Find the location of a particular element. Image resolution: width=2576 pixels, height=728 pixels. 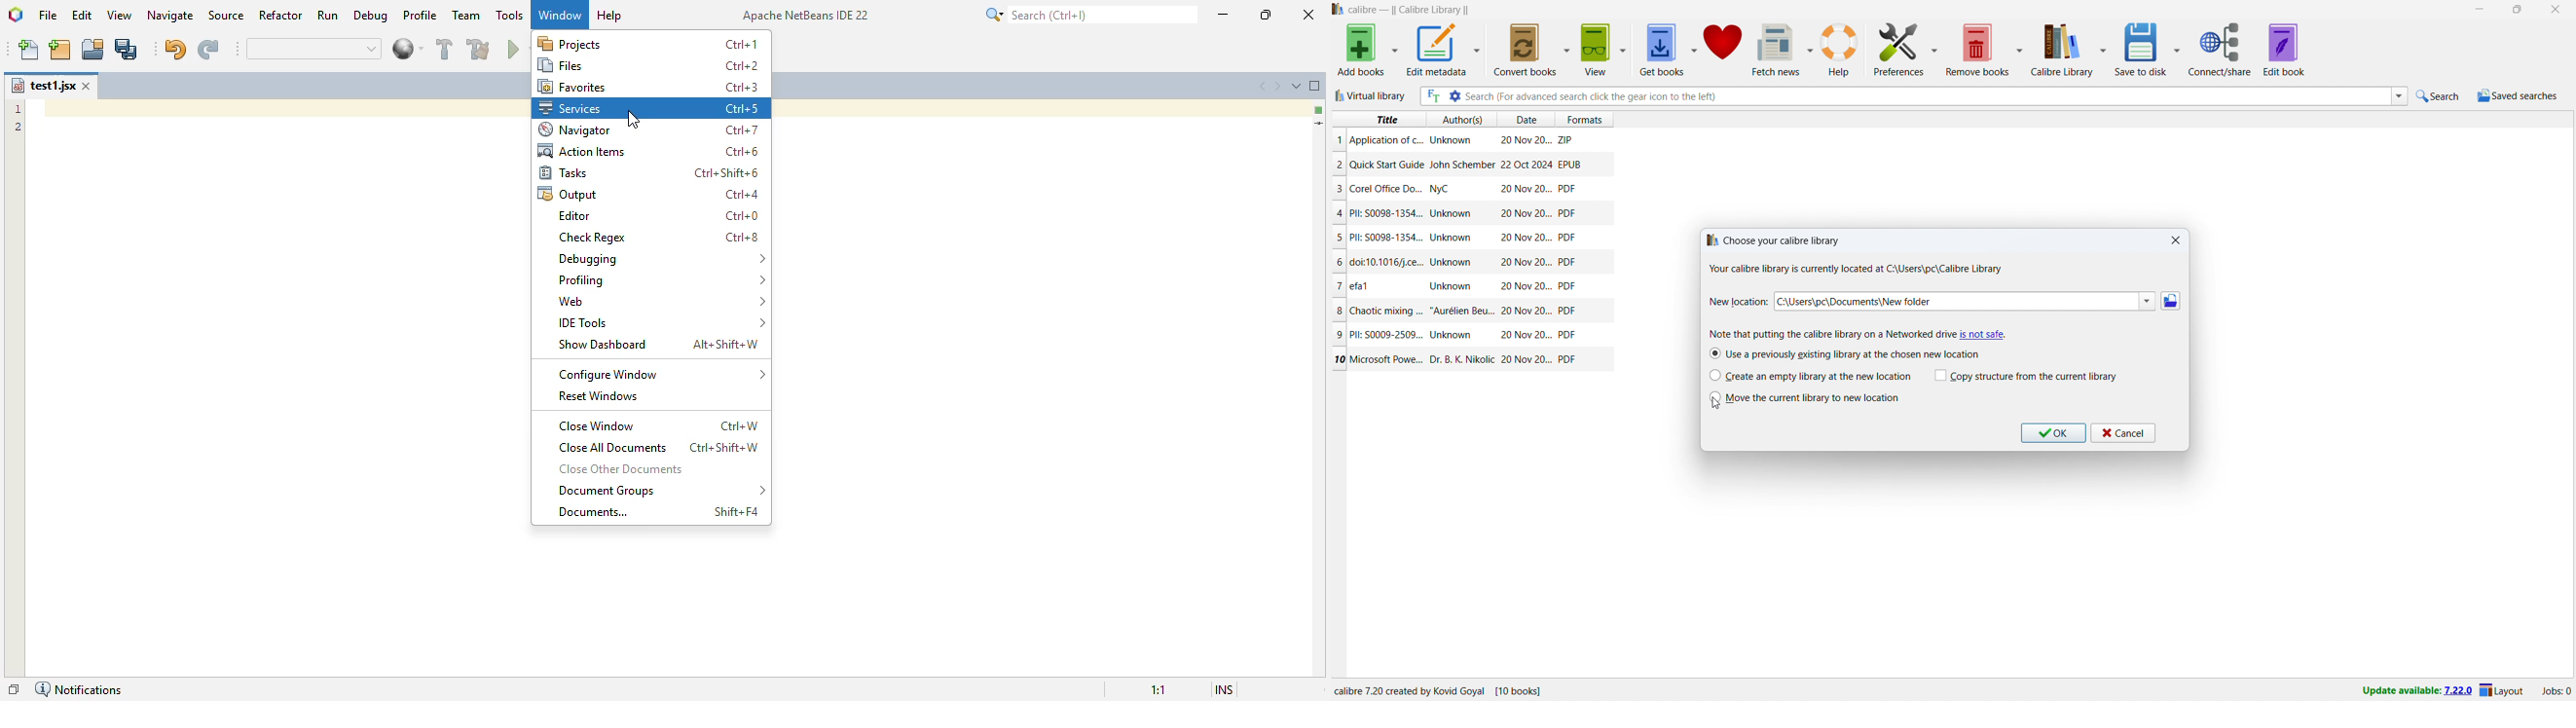

Author is located at coordinates (1453, 214).